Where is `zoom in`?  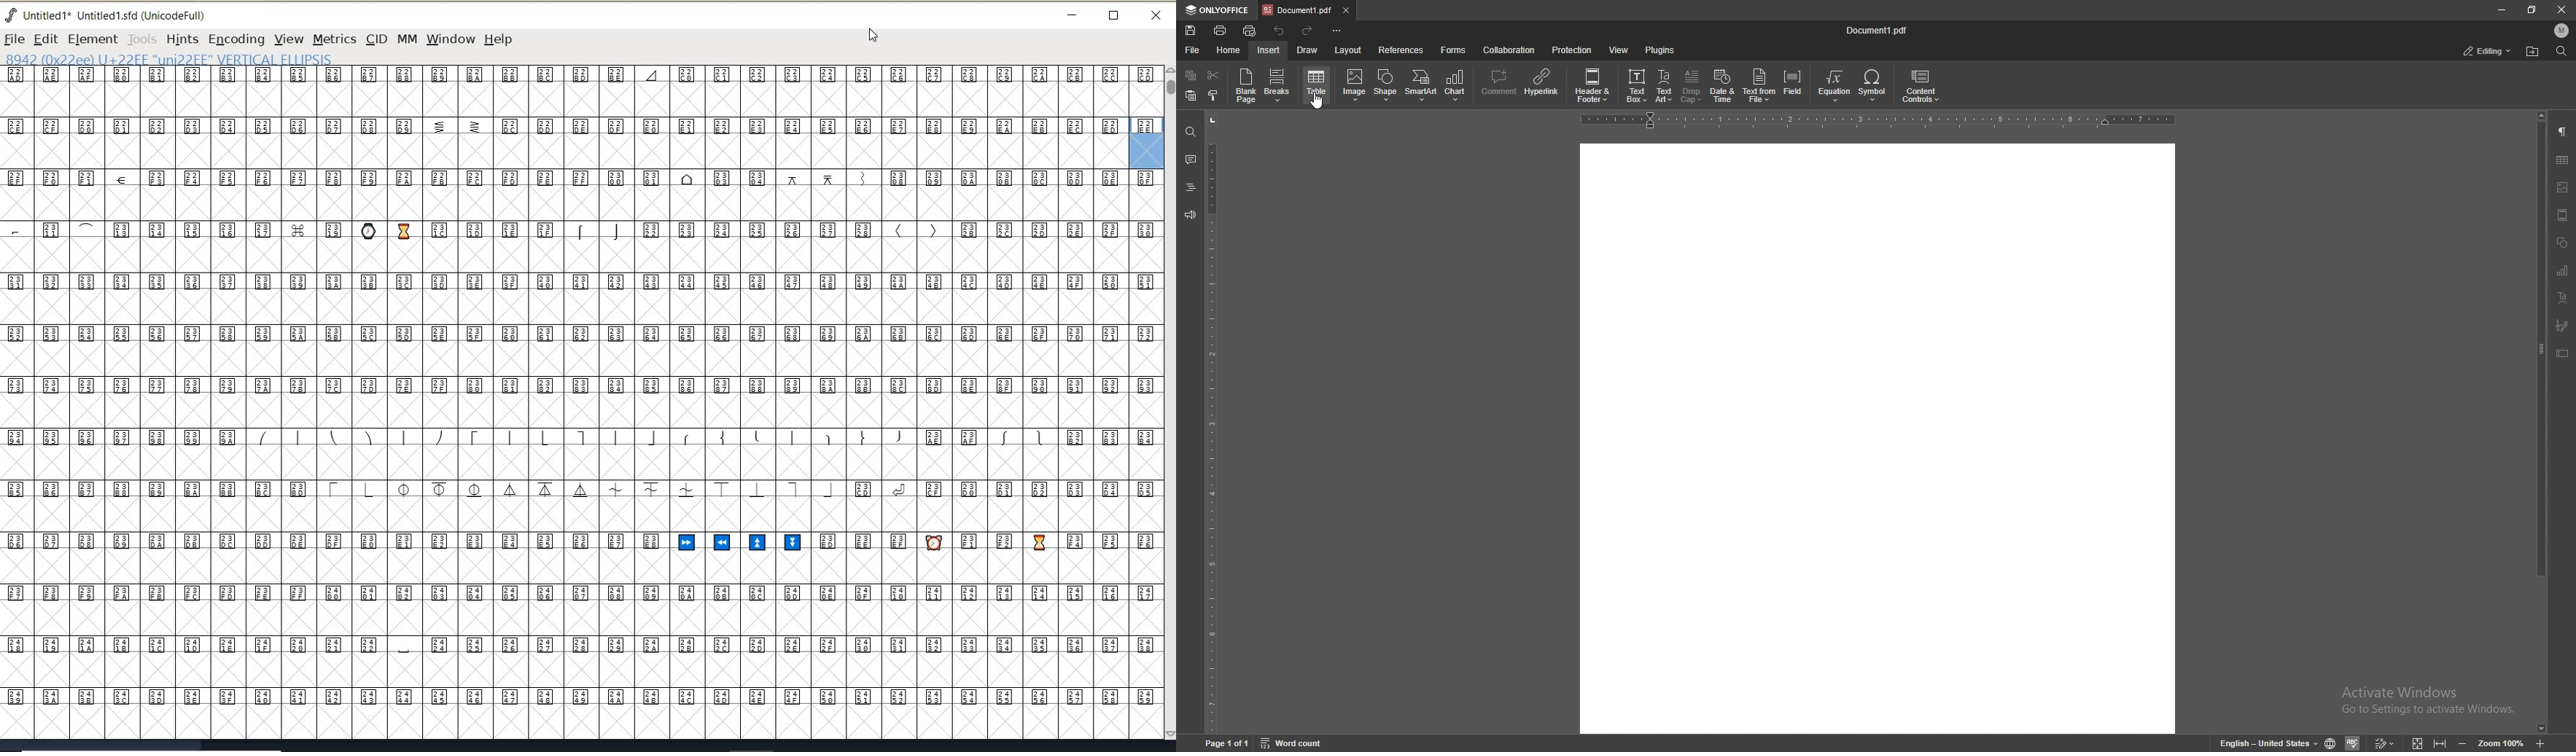 zoom in is located at coordinates (2541, 743).